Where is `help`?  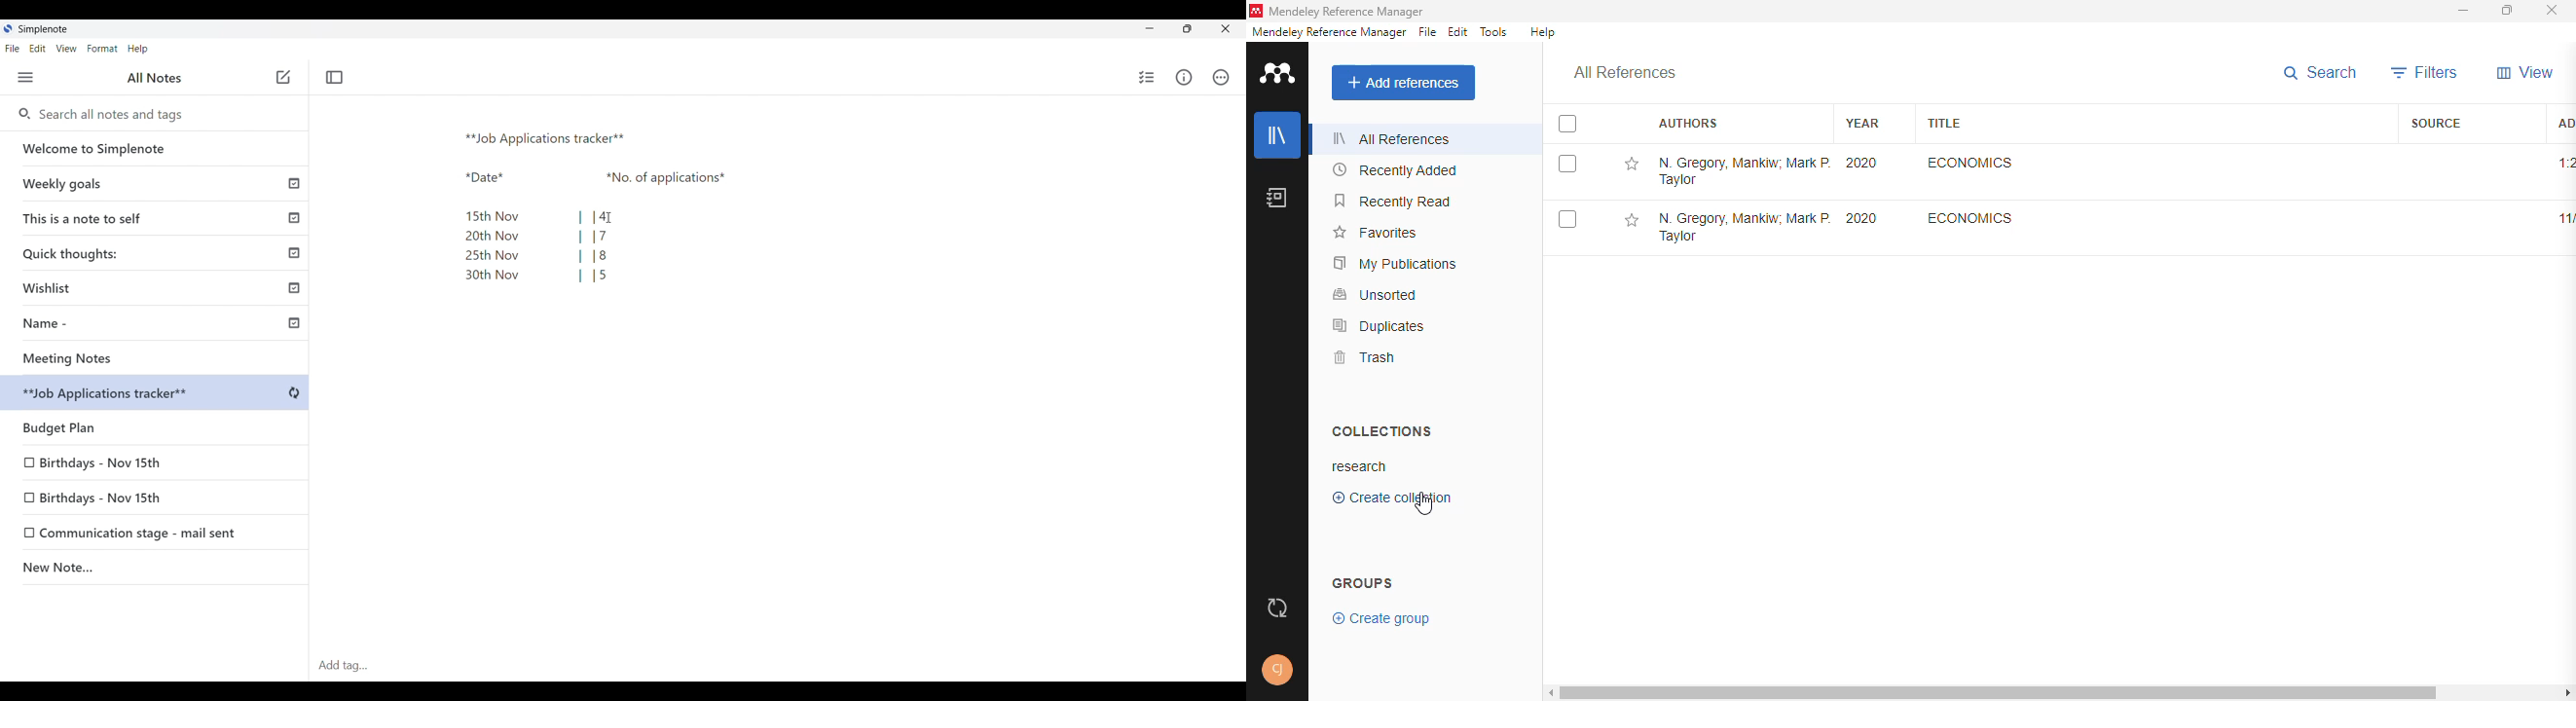
help is located at coordinates (1542, 32).